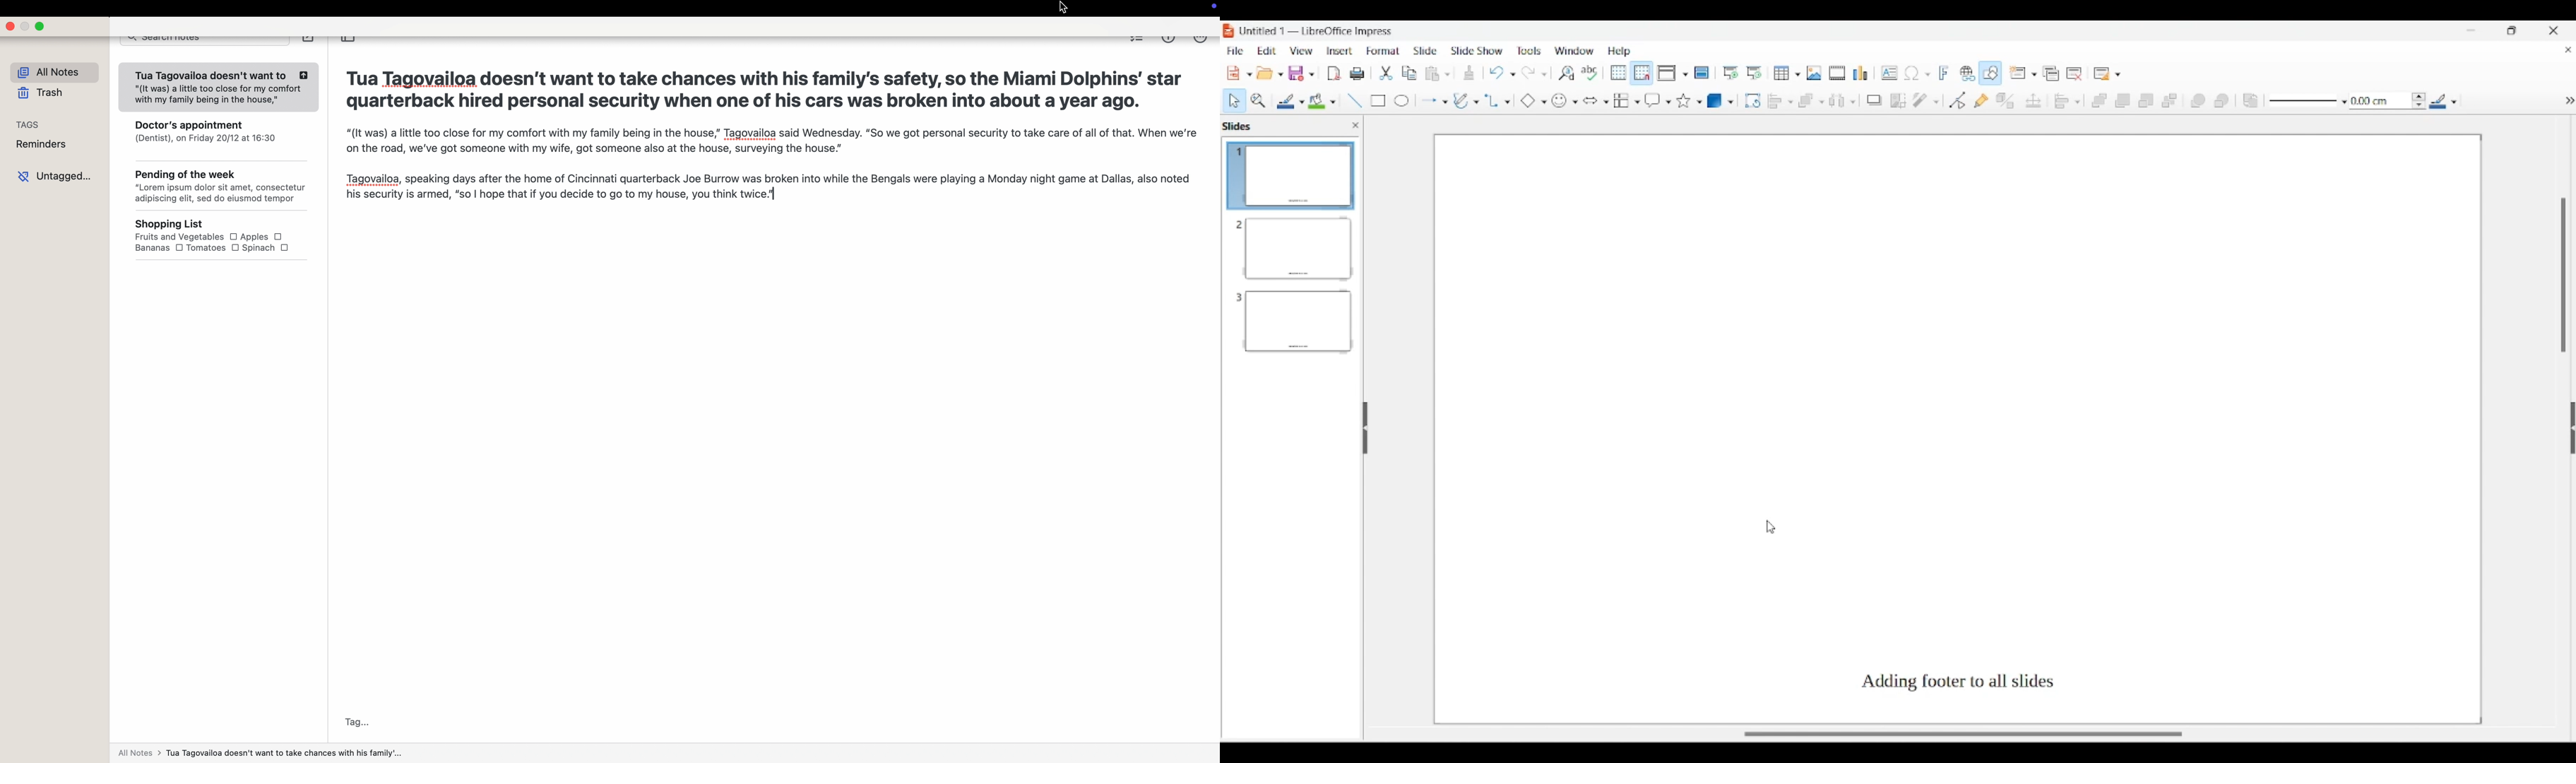 The width and height of the screenshot is (2576, 784). What do you see at coordinates (1384, 72) in the screenshot?
I see `trim` at bounding box center [1384, 72].